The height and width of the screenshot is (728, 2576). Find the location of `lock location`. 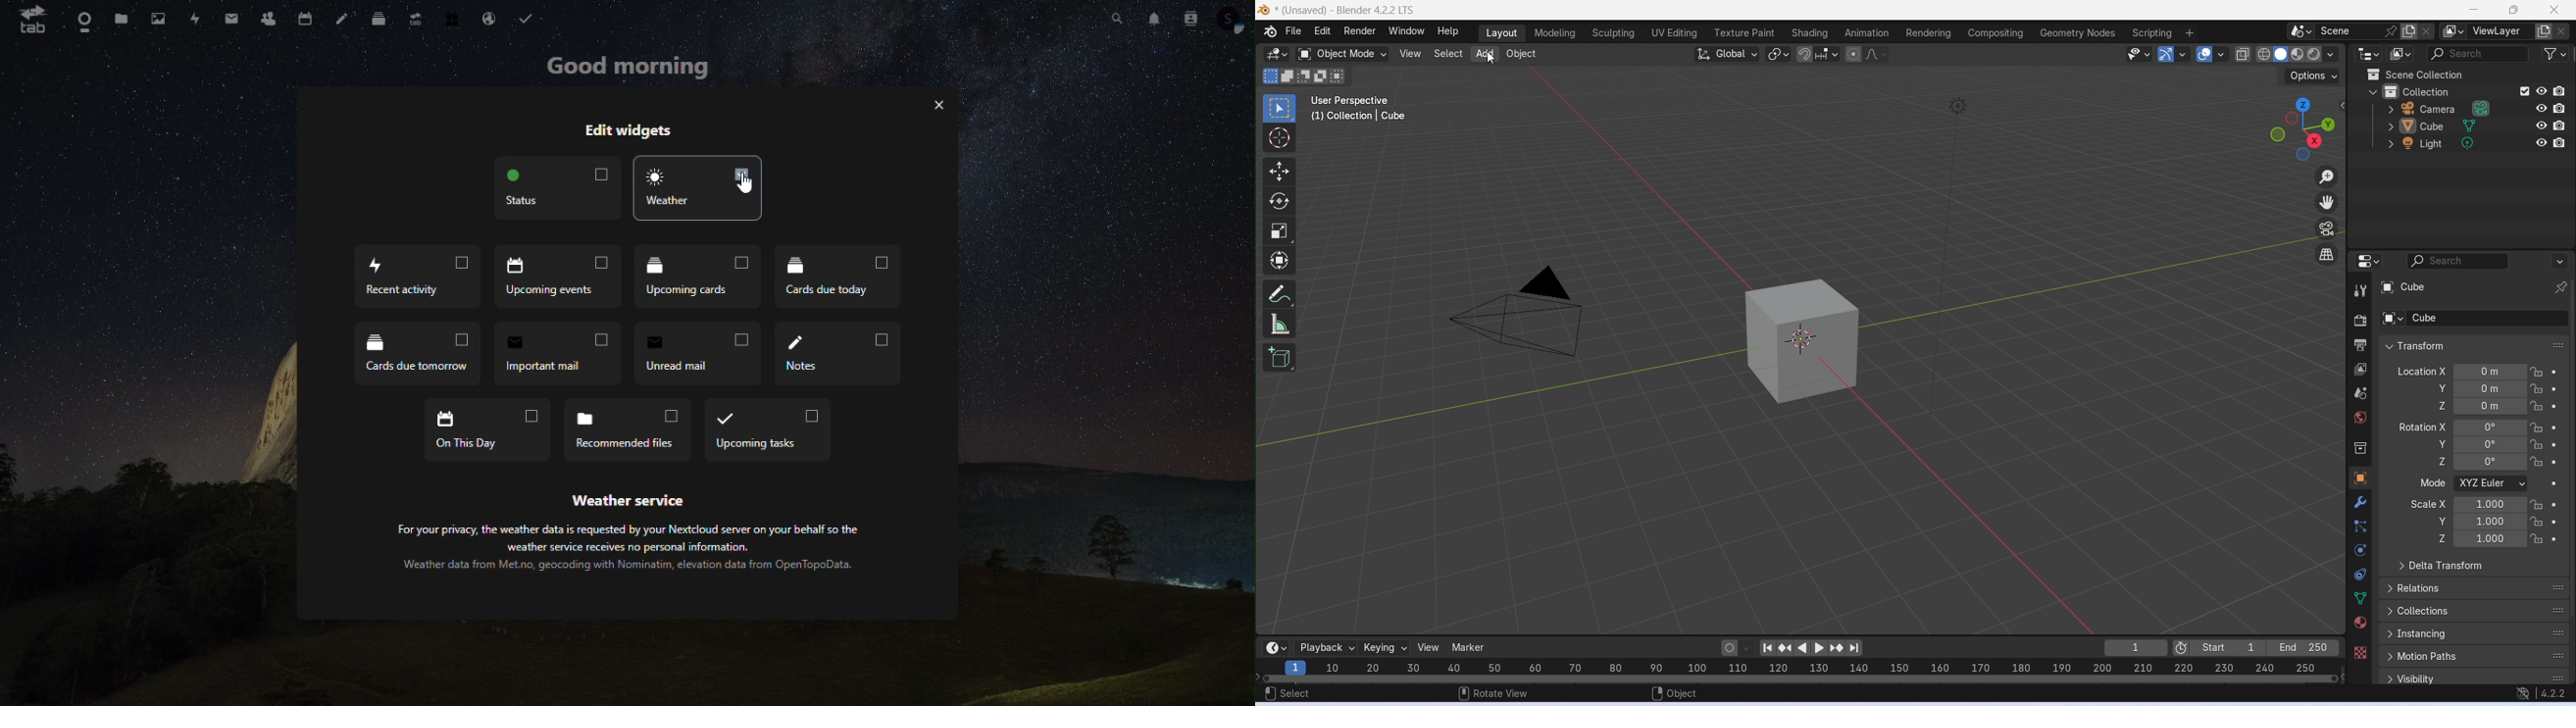

lock location is located at coordinates (2537, 521).